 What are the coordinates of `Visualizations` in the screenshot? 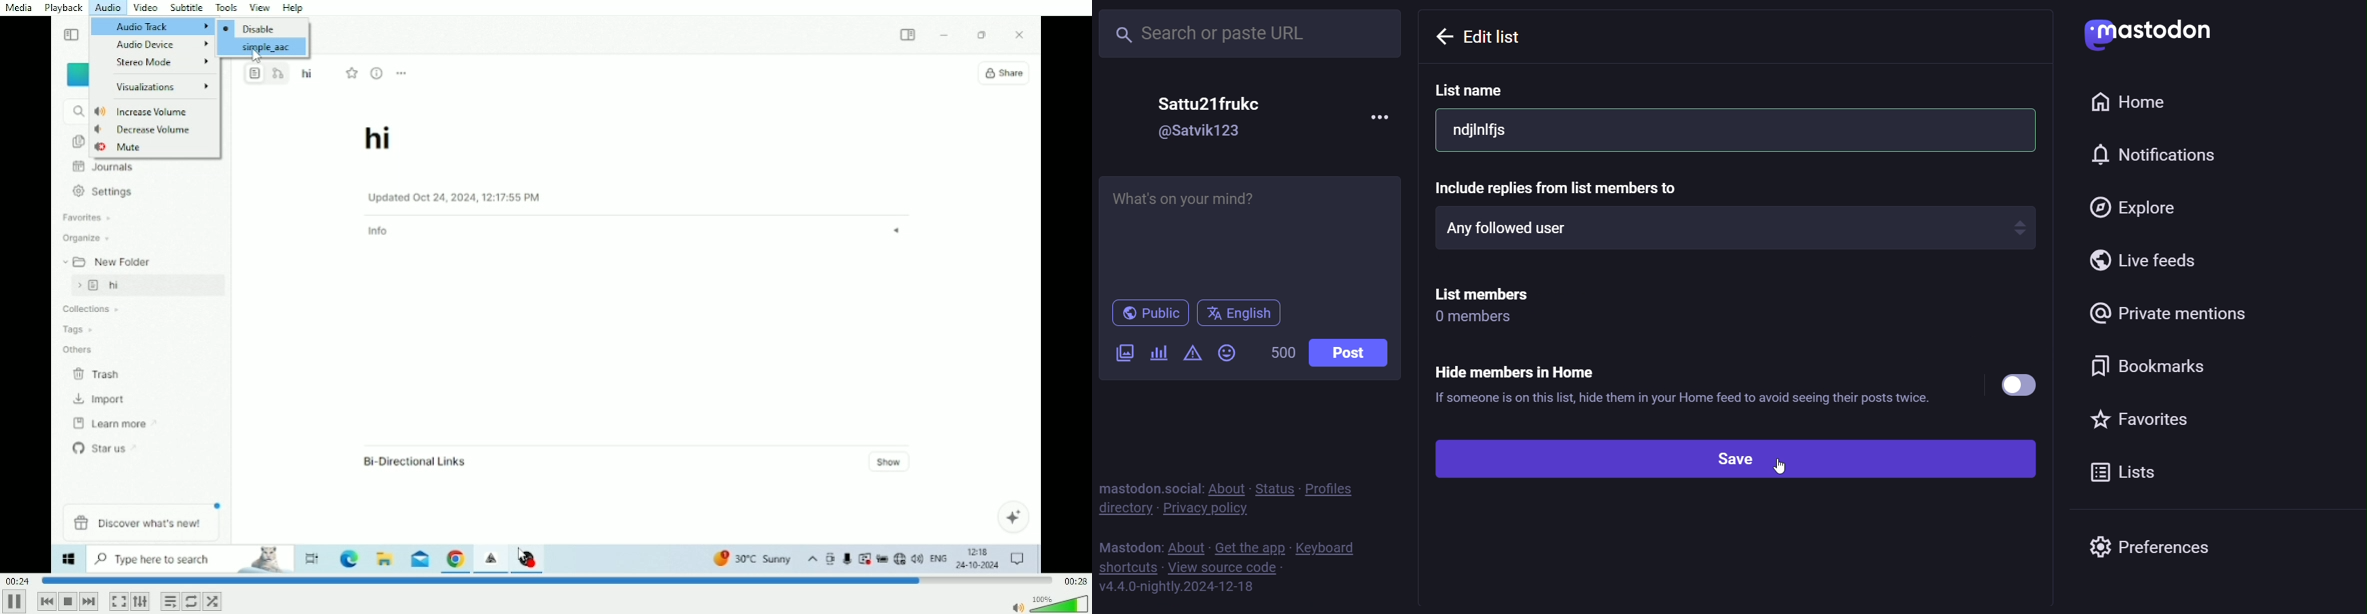 It's located at (162, 89).